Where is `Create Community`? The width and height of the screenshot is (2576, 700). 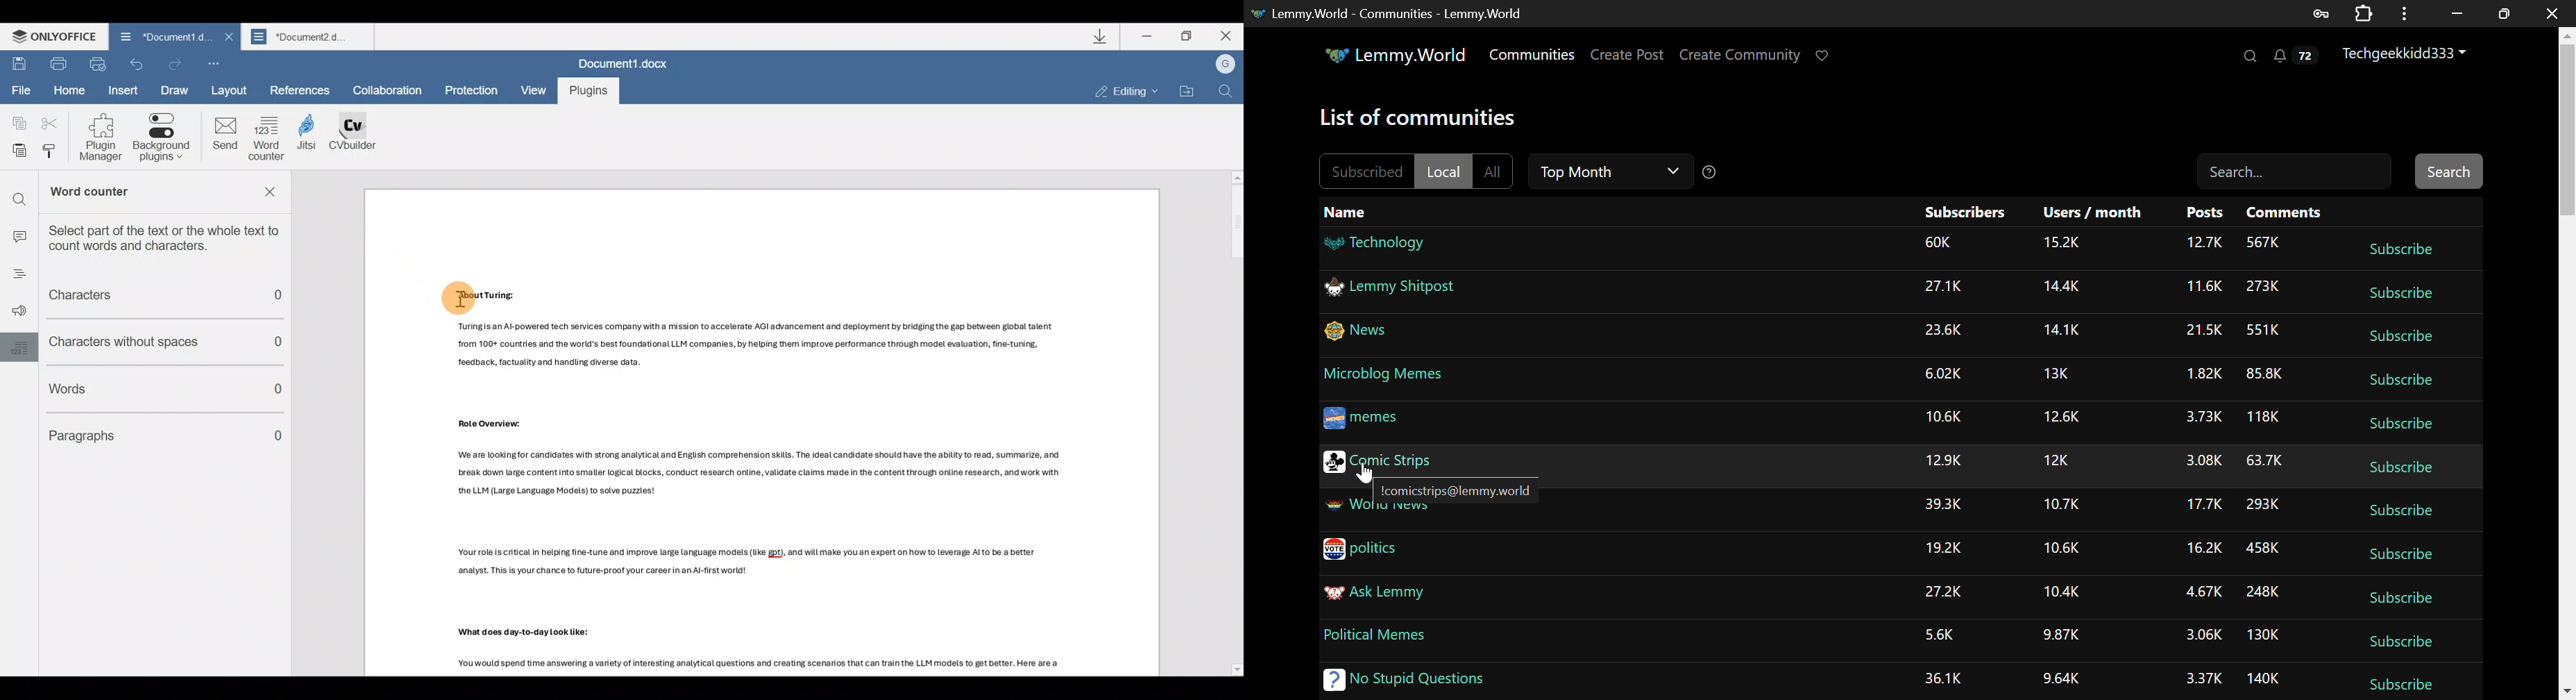 Create Community is located at coordinates (1743, 57).